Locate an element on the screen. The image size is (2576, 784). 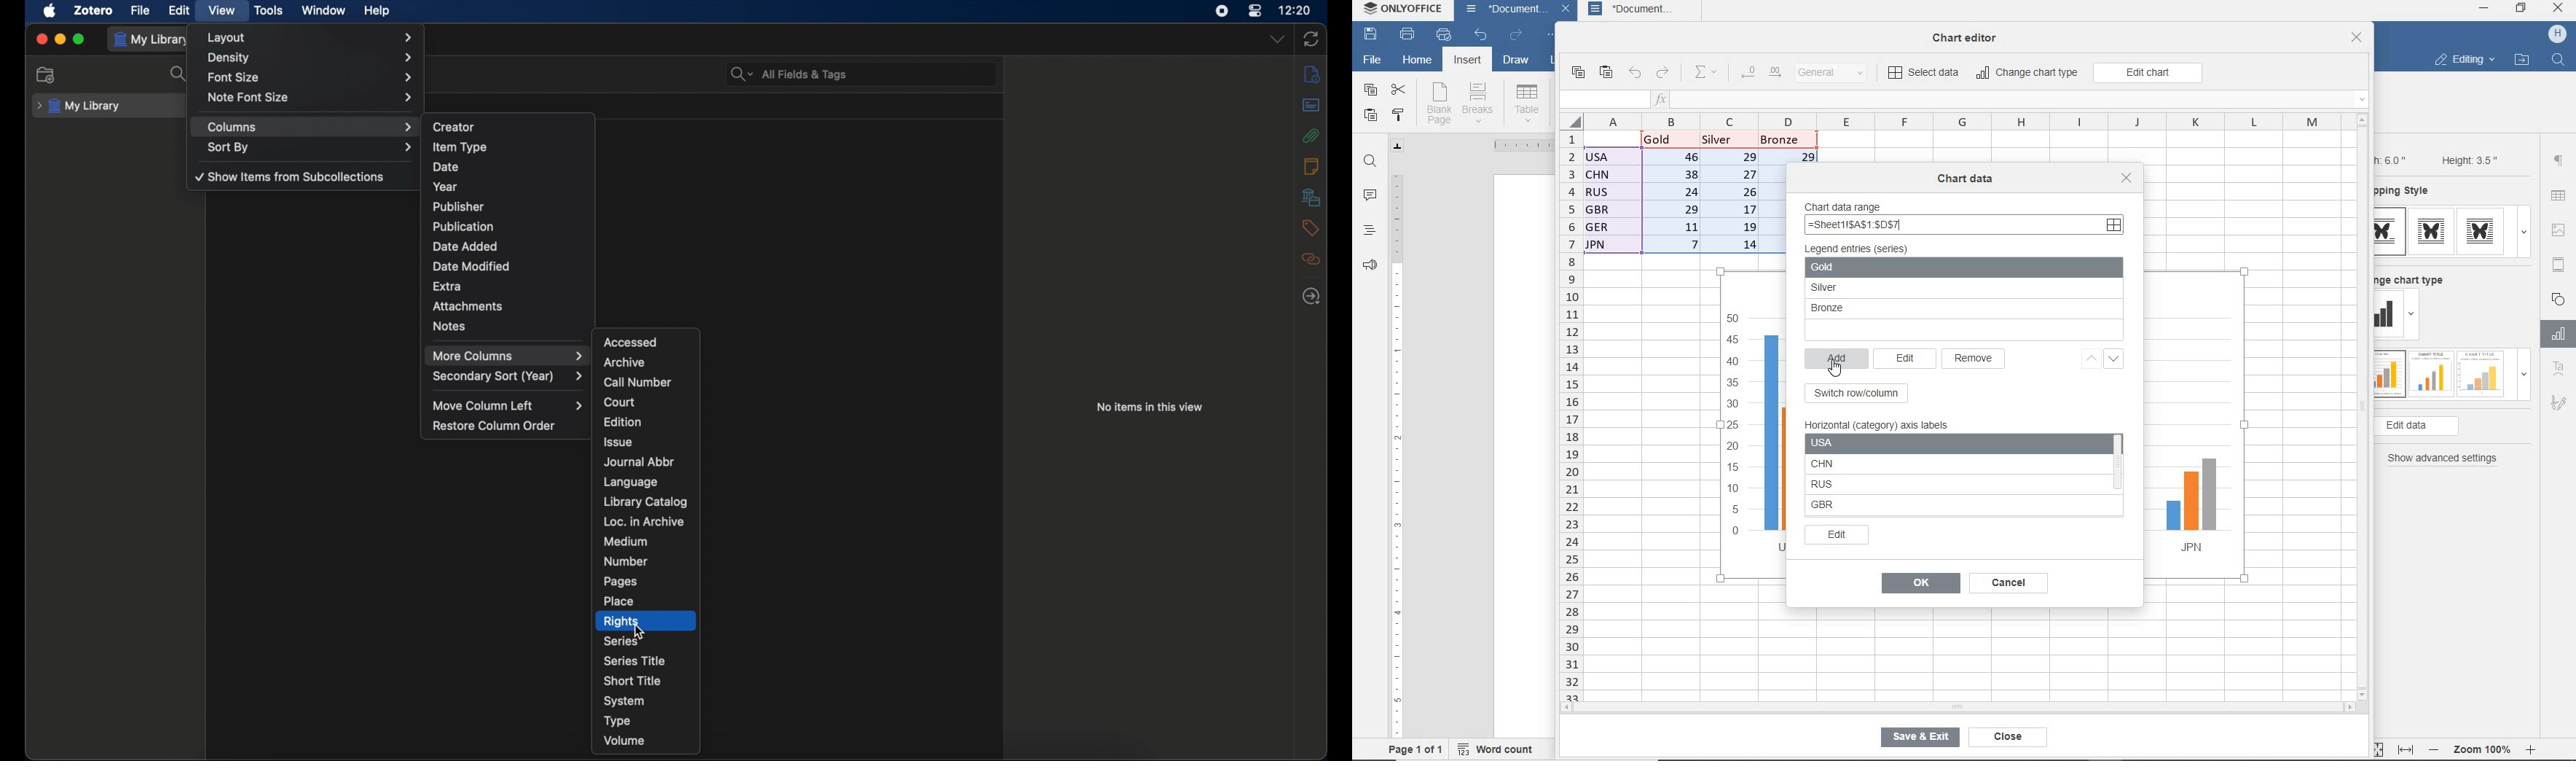
file is located at coordinates (141, 11).